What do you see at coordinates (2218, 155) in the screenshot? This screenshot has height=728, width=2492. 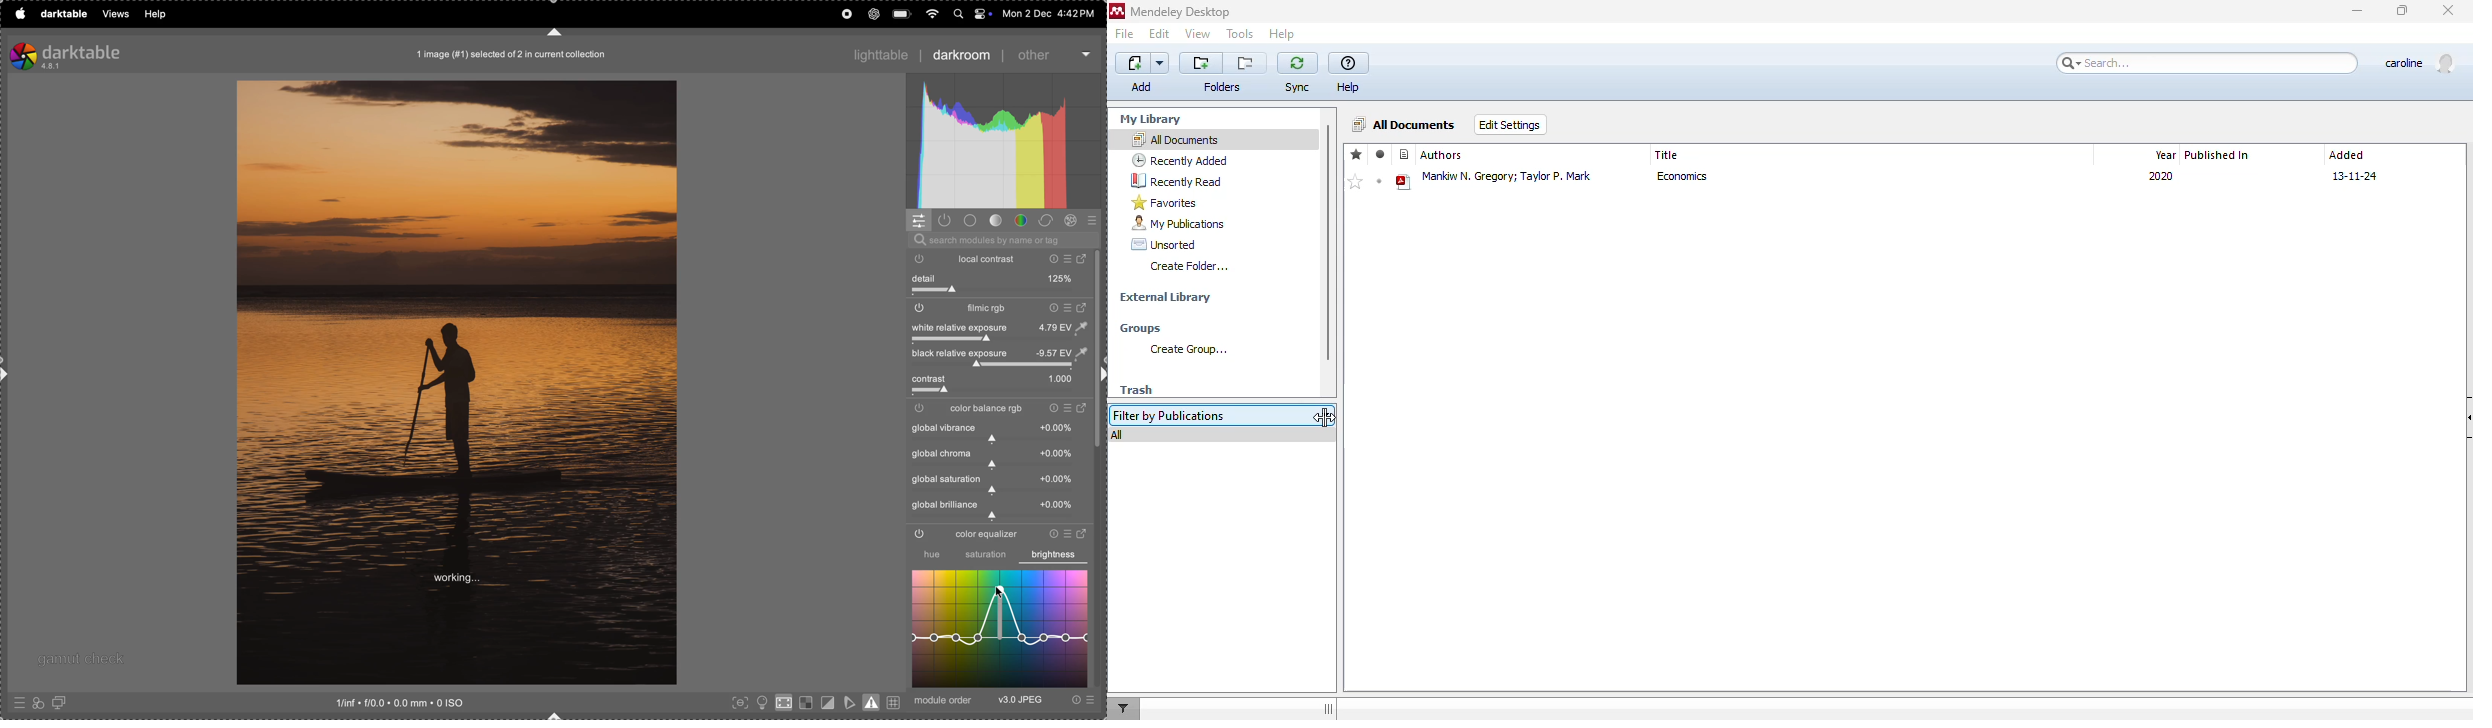 I see `published in` at bounding box center [2218, 155].